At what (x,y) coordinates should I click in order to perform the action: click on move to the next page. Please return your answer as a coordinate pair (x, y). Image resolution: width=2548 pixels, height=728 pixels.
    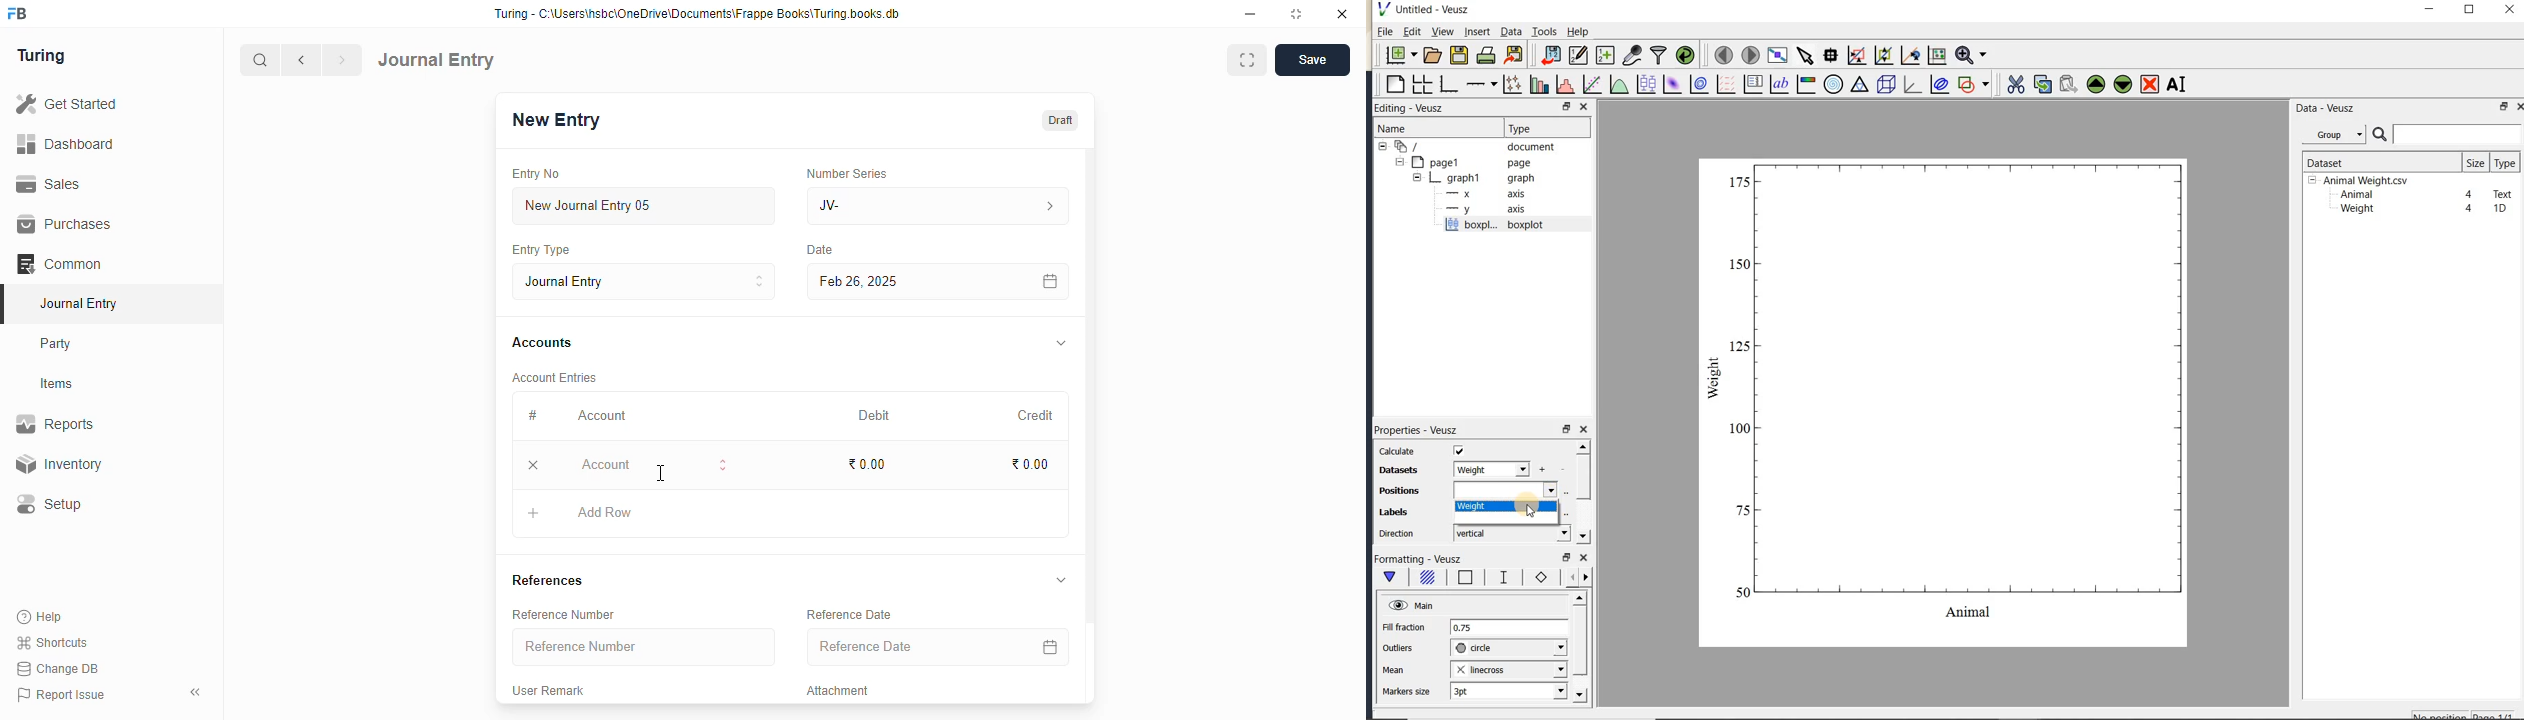
    Looking at the image, I should click on (1749, 54).